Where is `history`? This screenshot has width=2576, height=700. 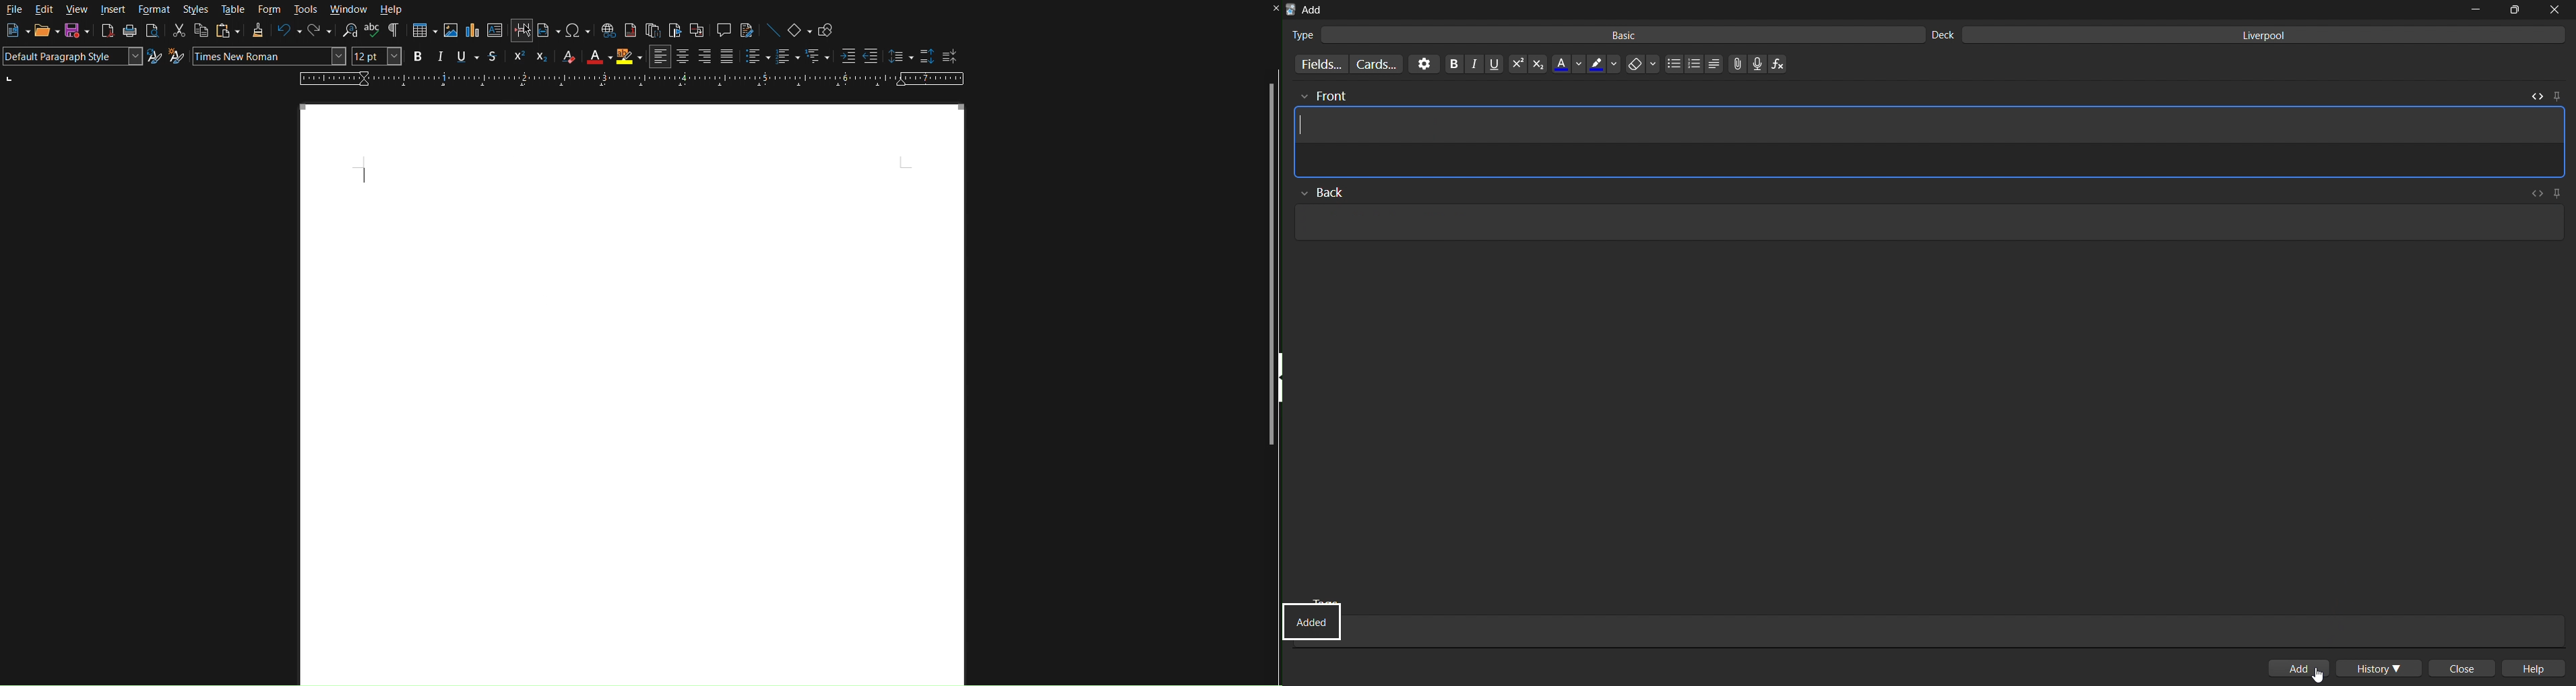
history is located at coordinates (2382, 667).